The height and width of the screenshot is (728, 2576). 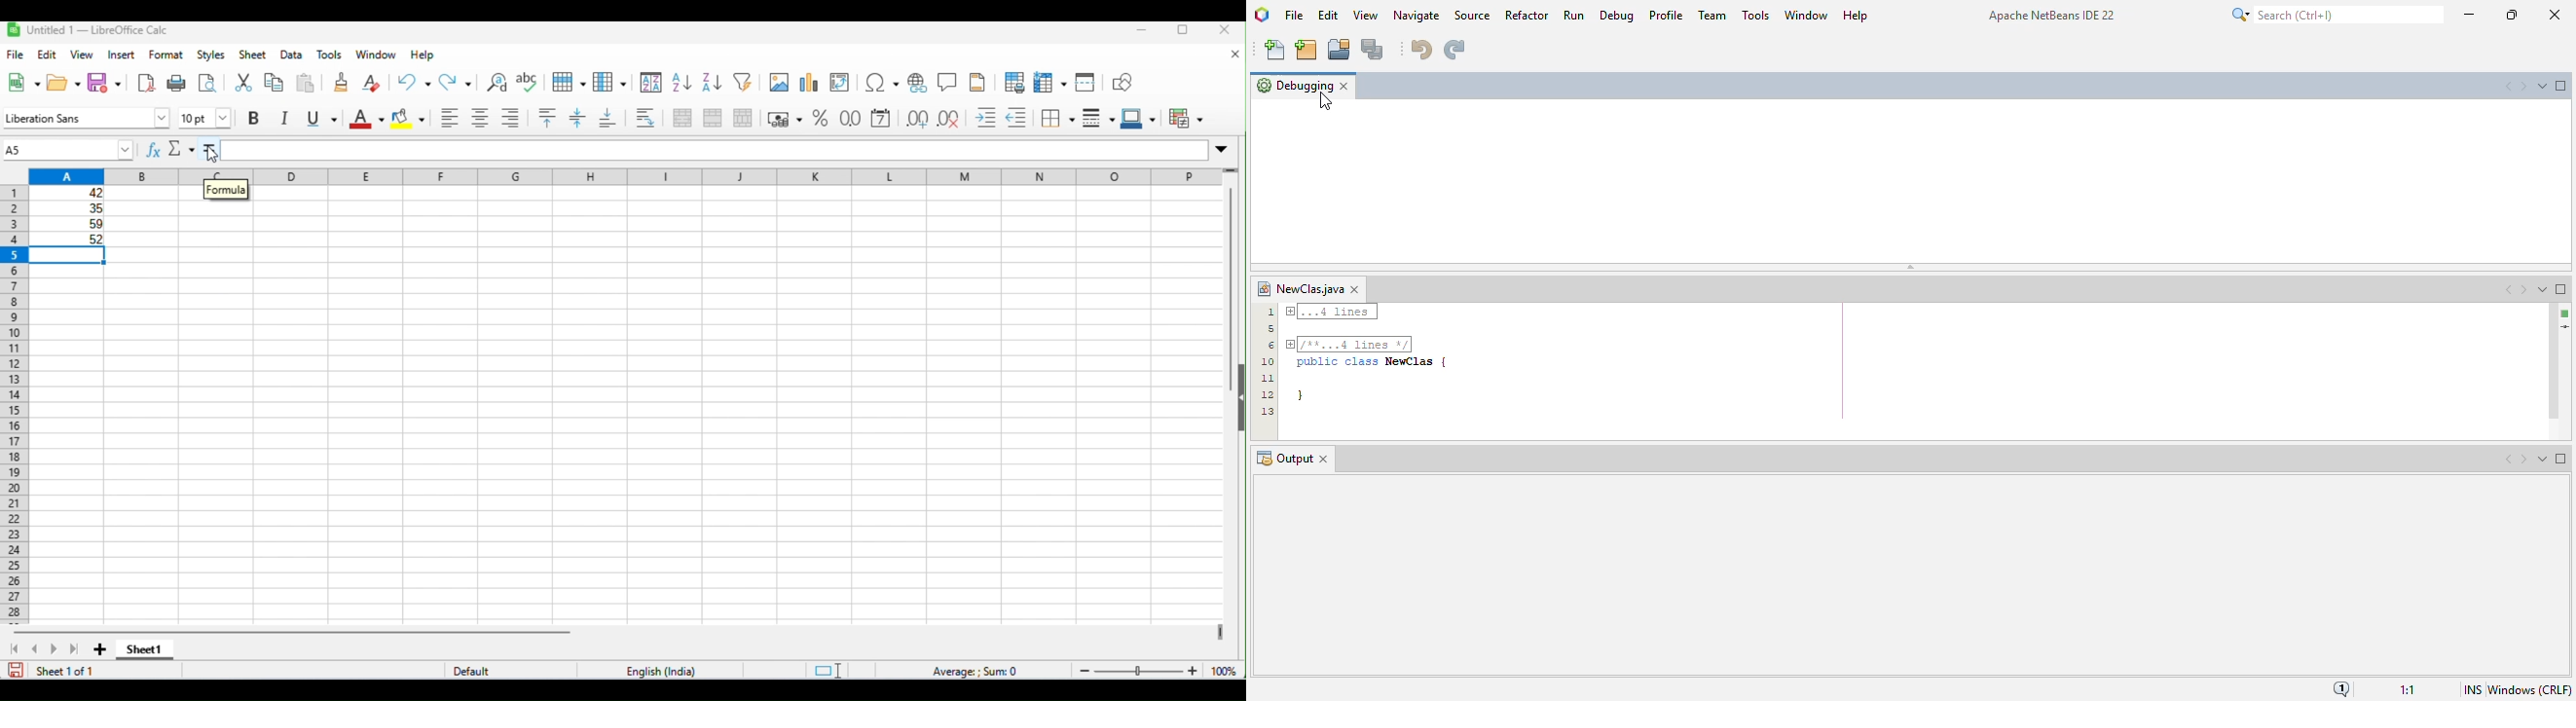 I want to click on range of cells, so click(x=69, y=215).